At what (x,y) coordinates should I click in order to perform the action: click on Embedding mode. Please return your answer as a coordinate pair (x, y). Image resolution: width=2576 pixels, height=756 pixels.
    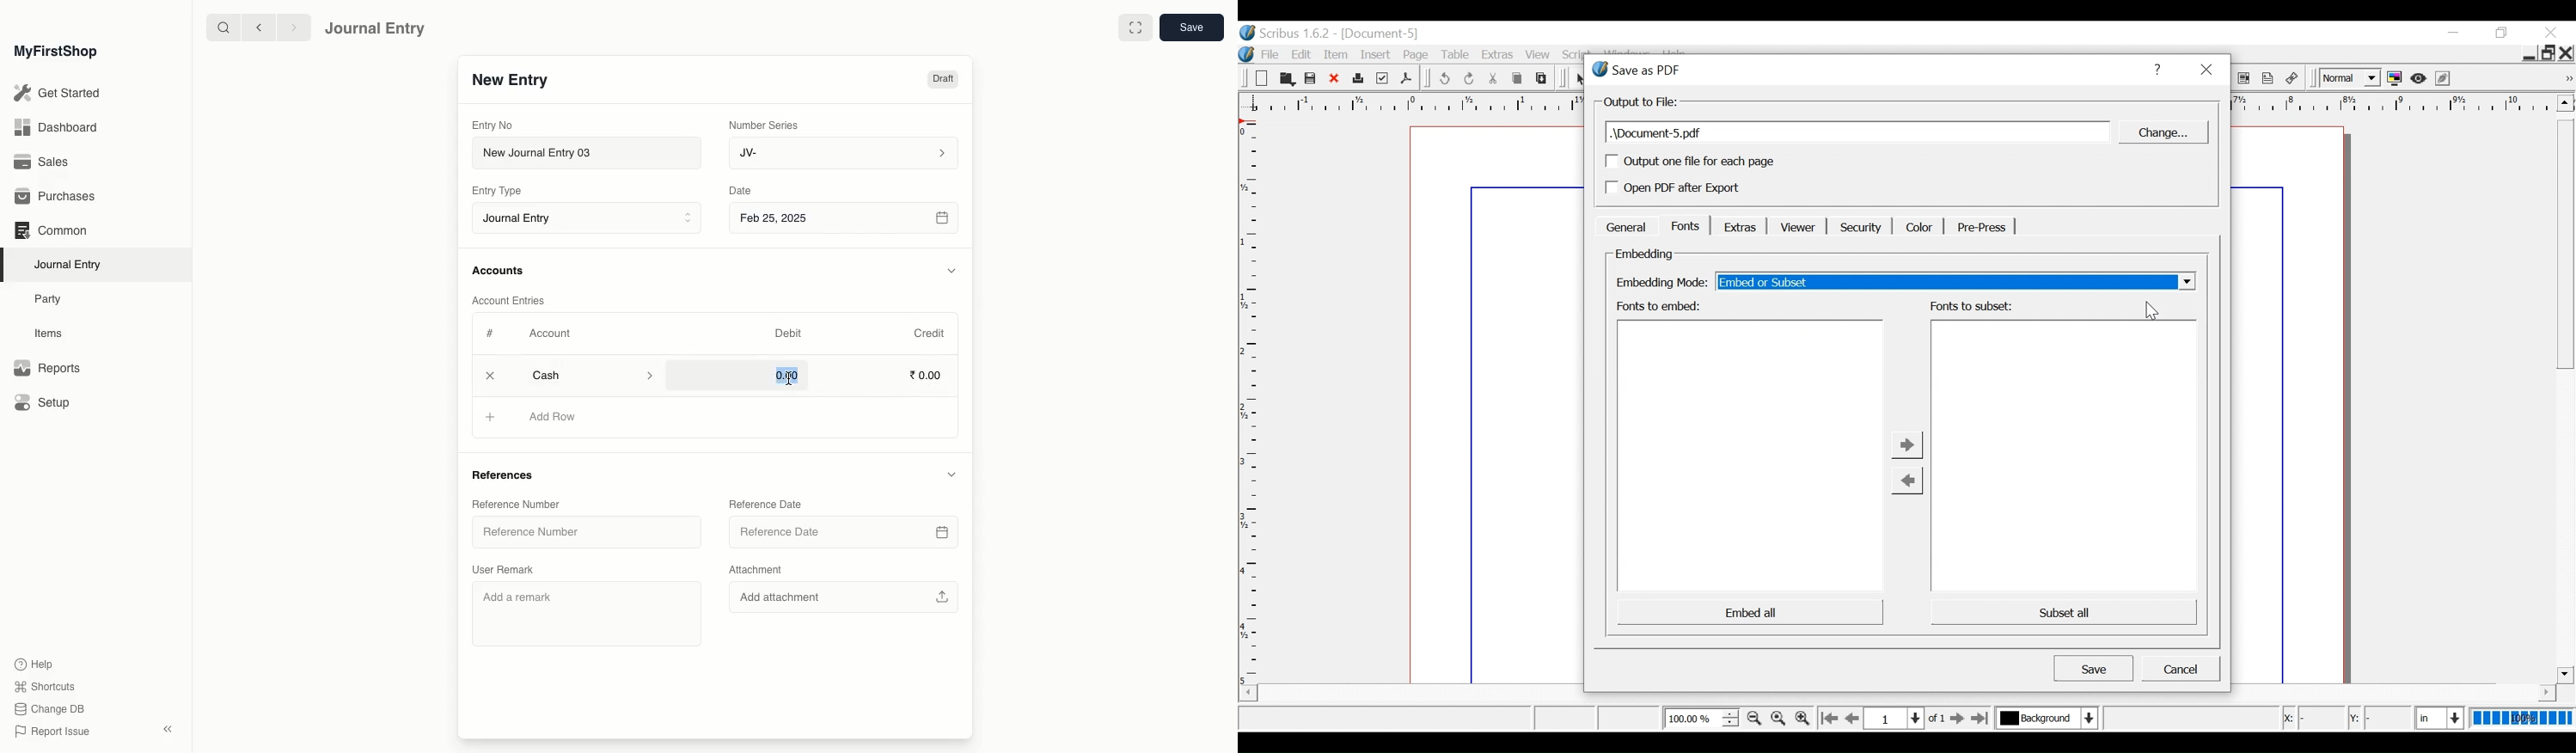
    Looking at the image, I should click on (1660, 283).